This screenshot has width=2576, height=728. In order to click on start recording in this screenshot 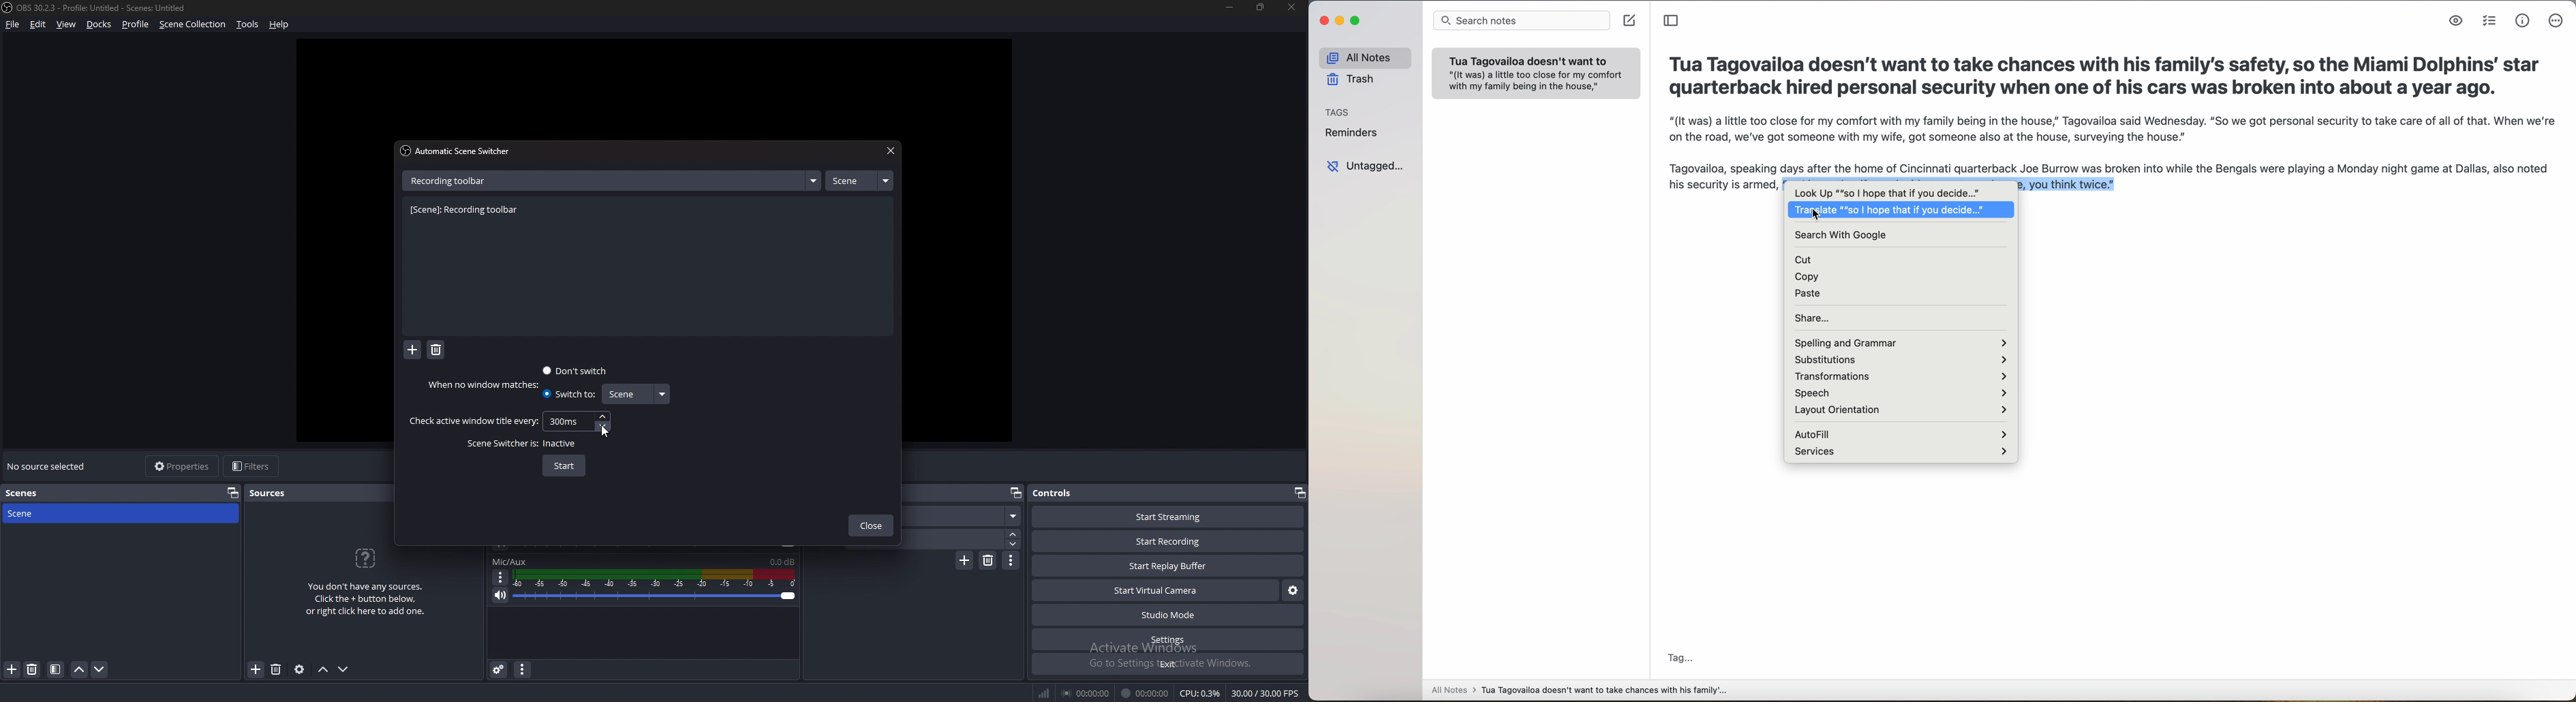, I will do `click(1167, 542)`.